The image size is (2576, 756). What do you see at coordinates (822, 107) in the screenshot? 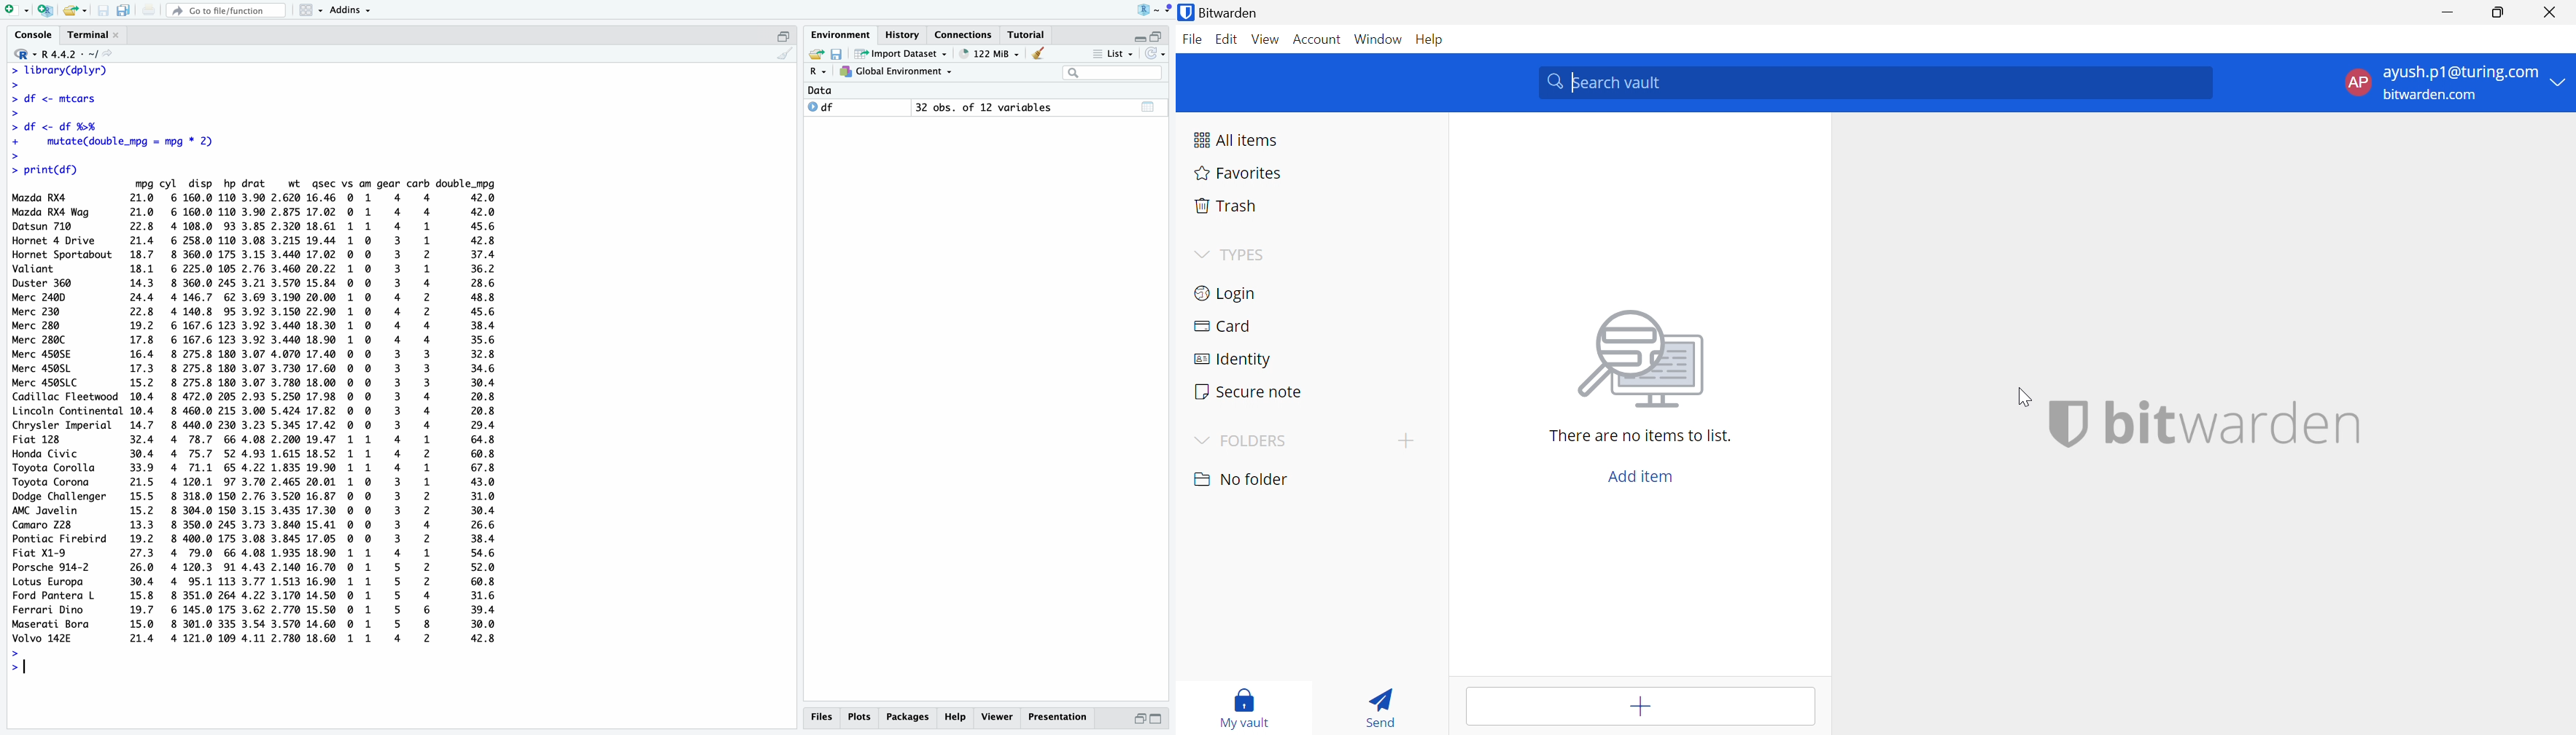
I see `df` at bounding box center [822, 107].